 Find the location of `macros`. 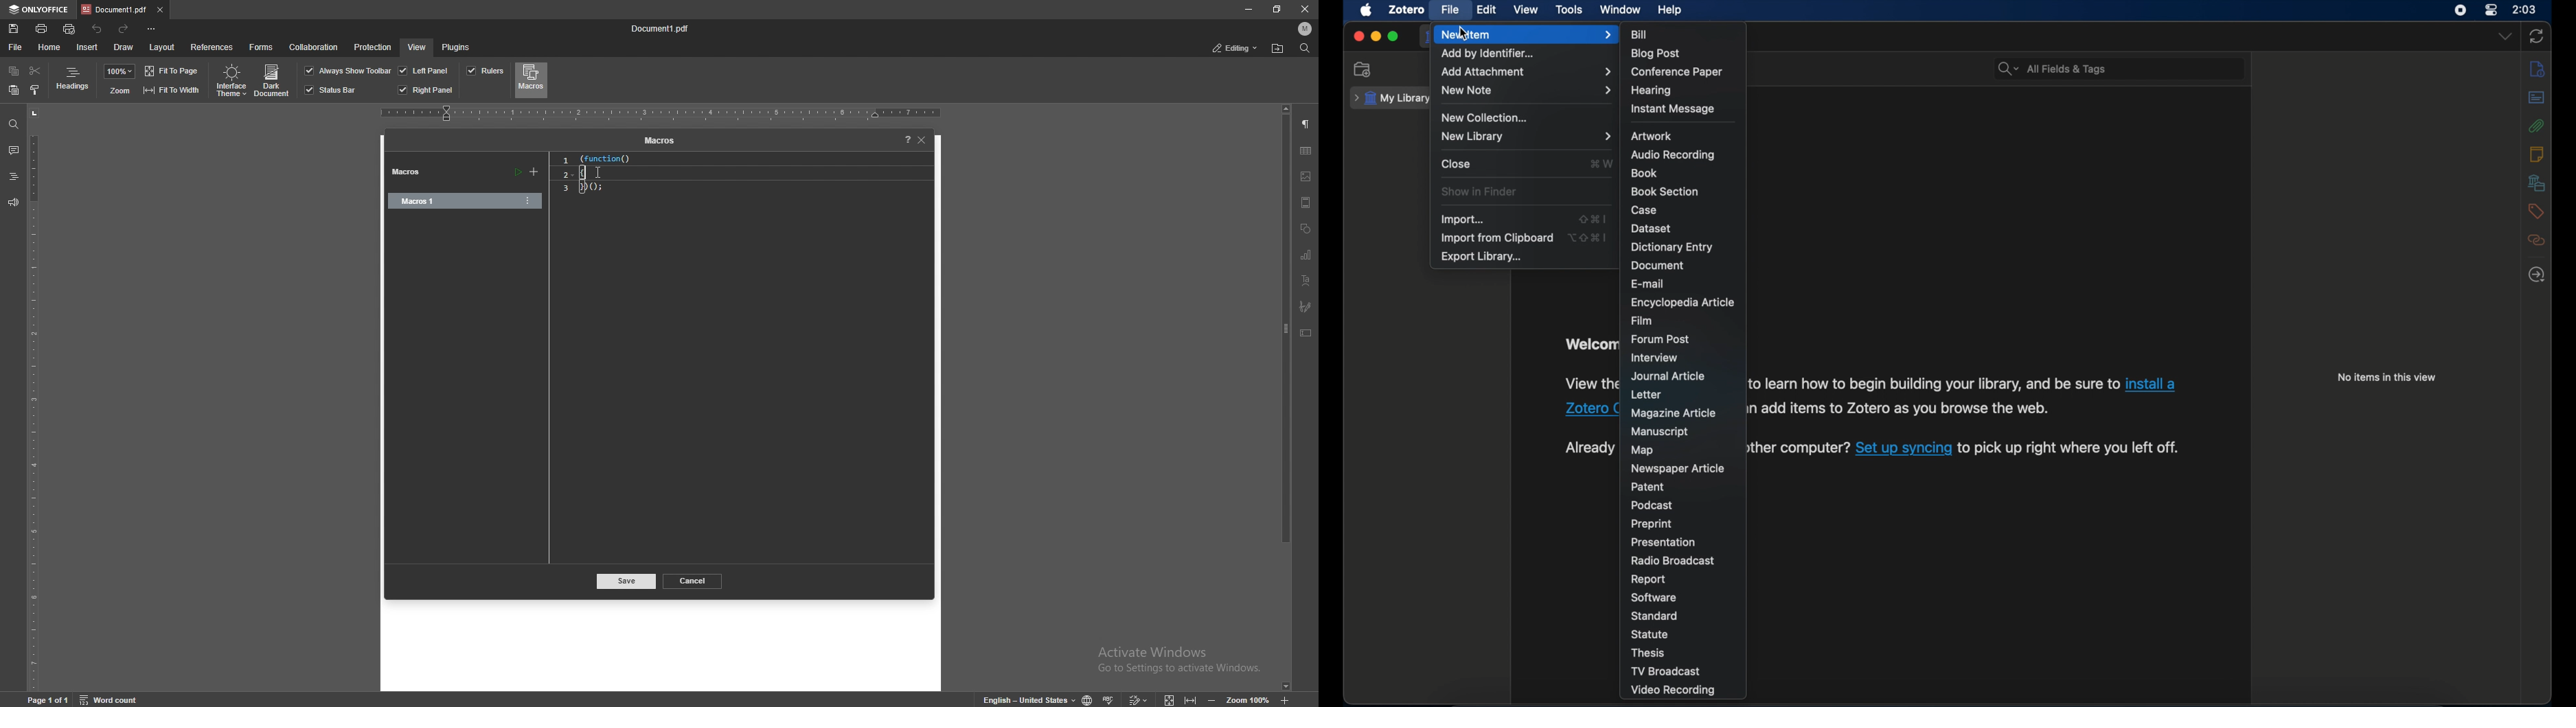

macros is located at coordinates (411, 173).